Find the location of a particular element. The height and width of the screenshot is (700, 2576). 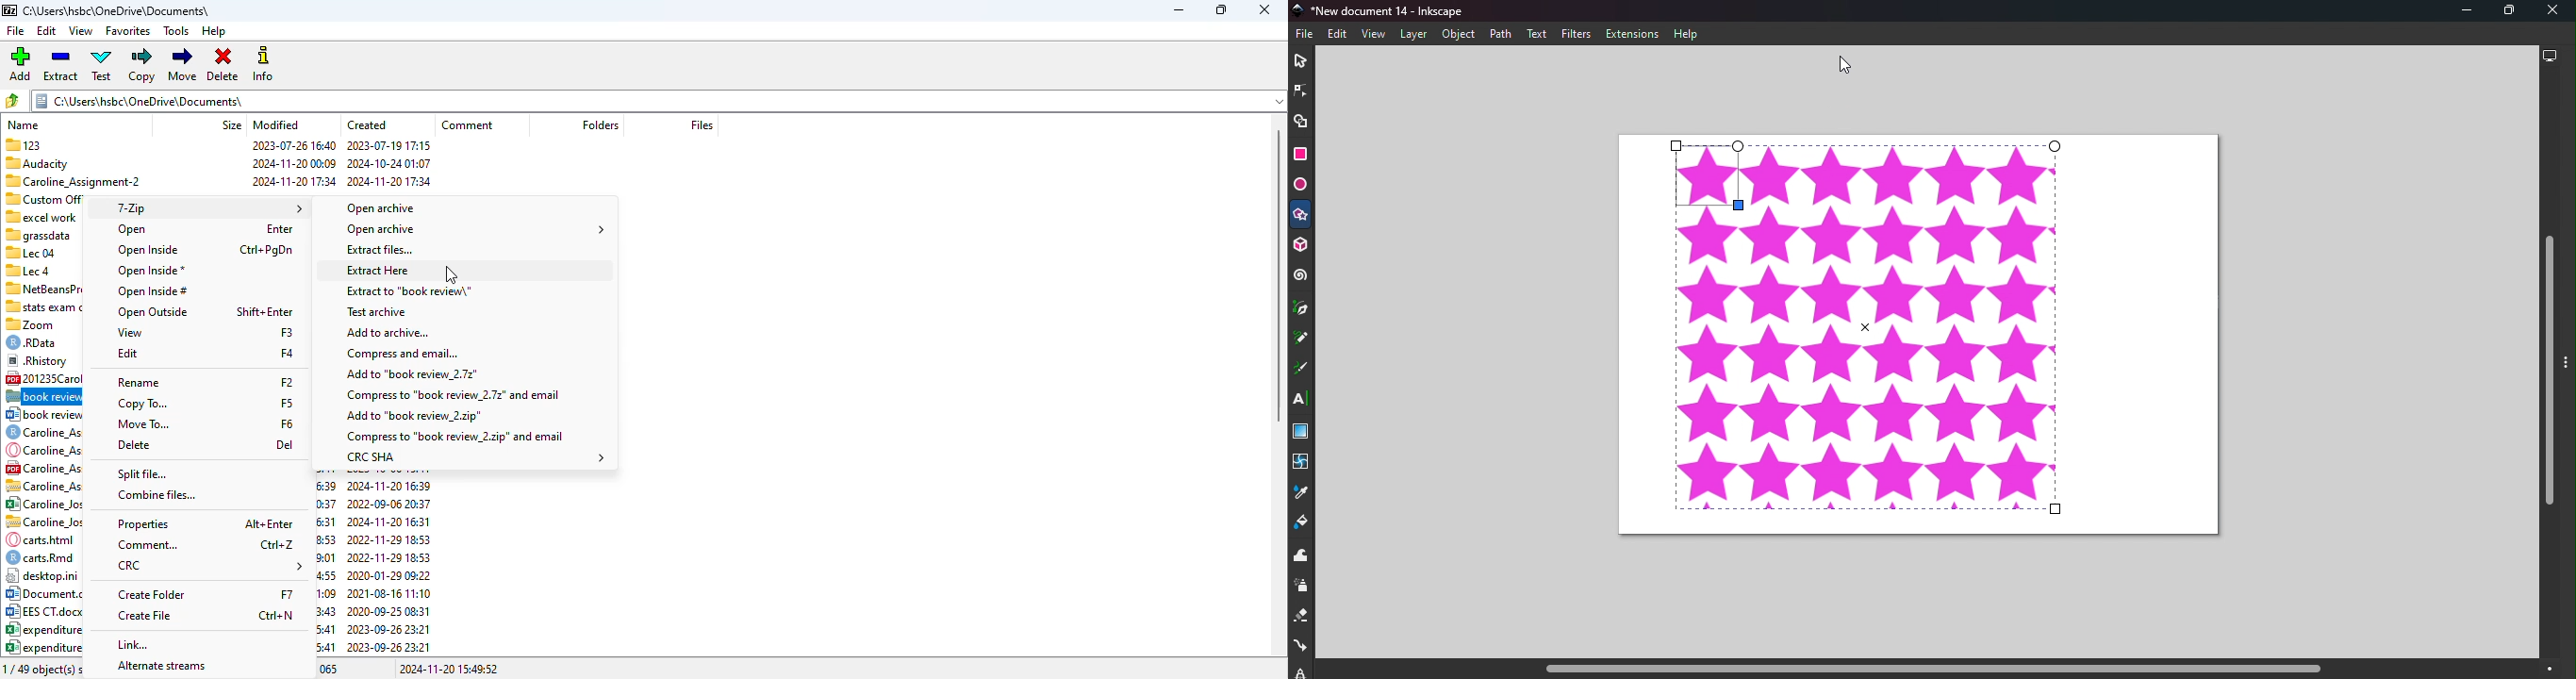

info is located at coordinates (264, 64).